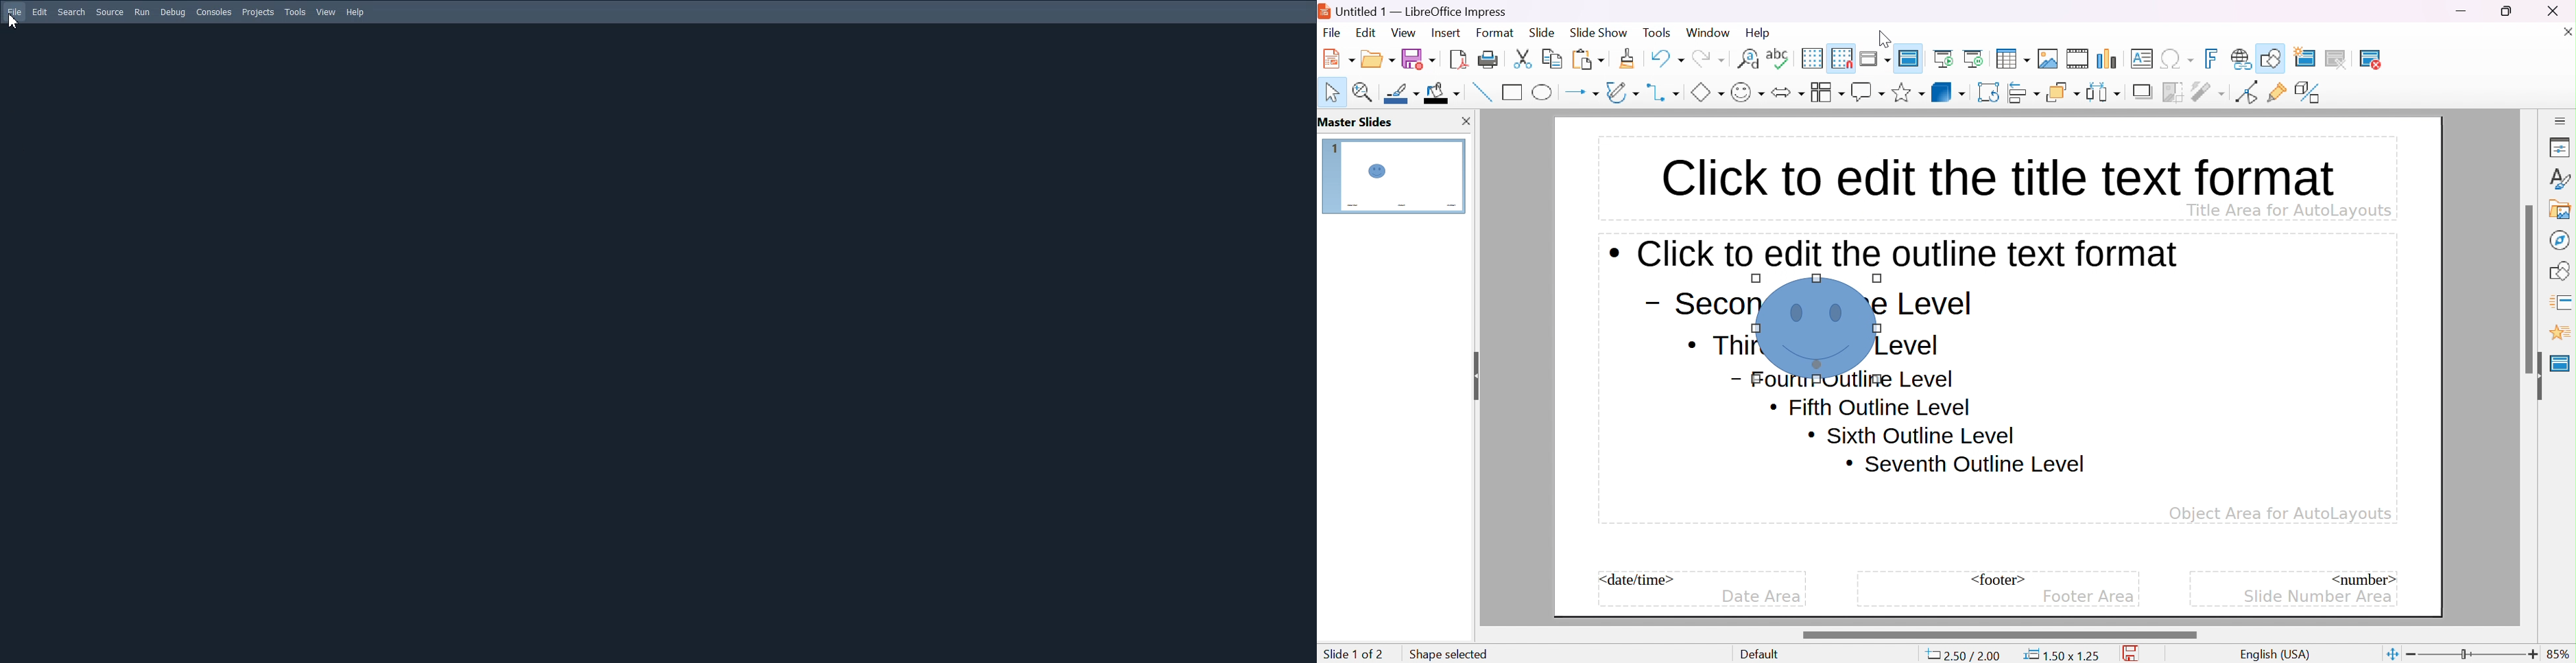 This screenshot has width=2576, height=672. I want to click on untitled 1 - LibreOffice Impress, so click(1417, 10).